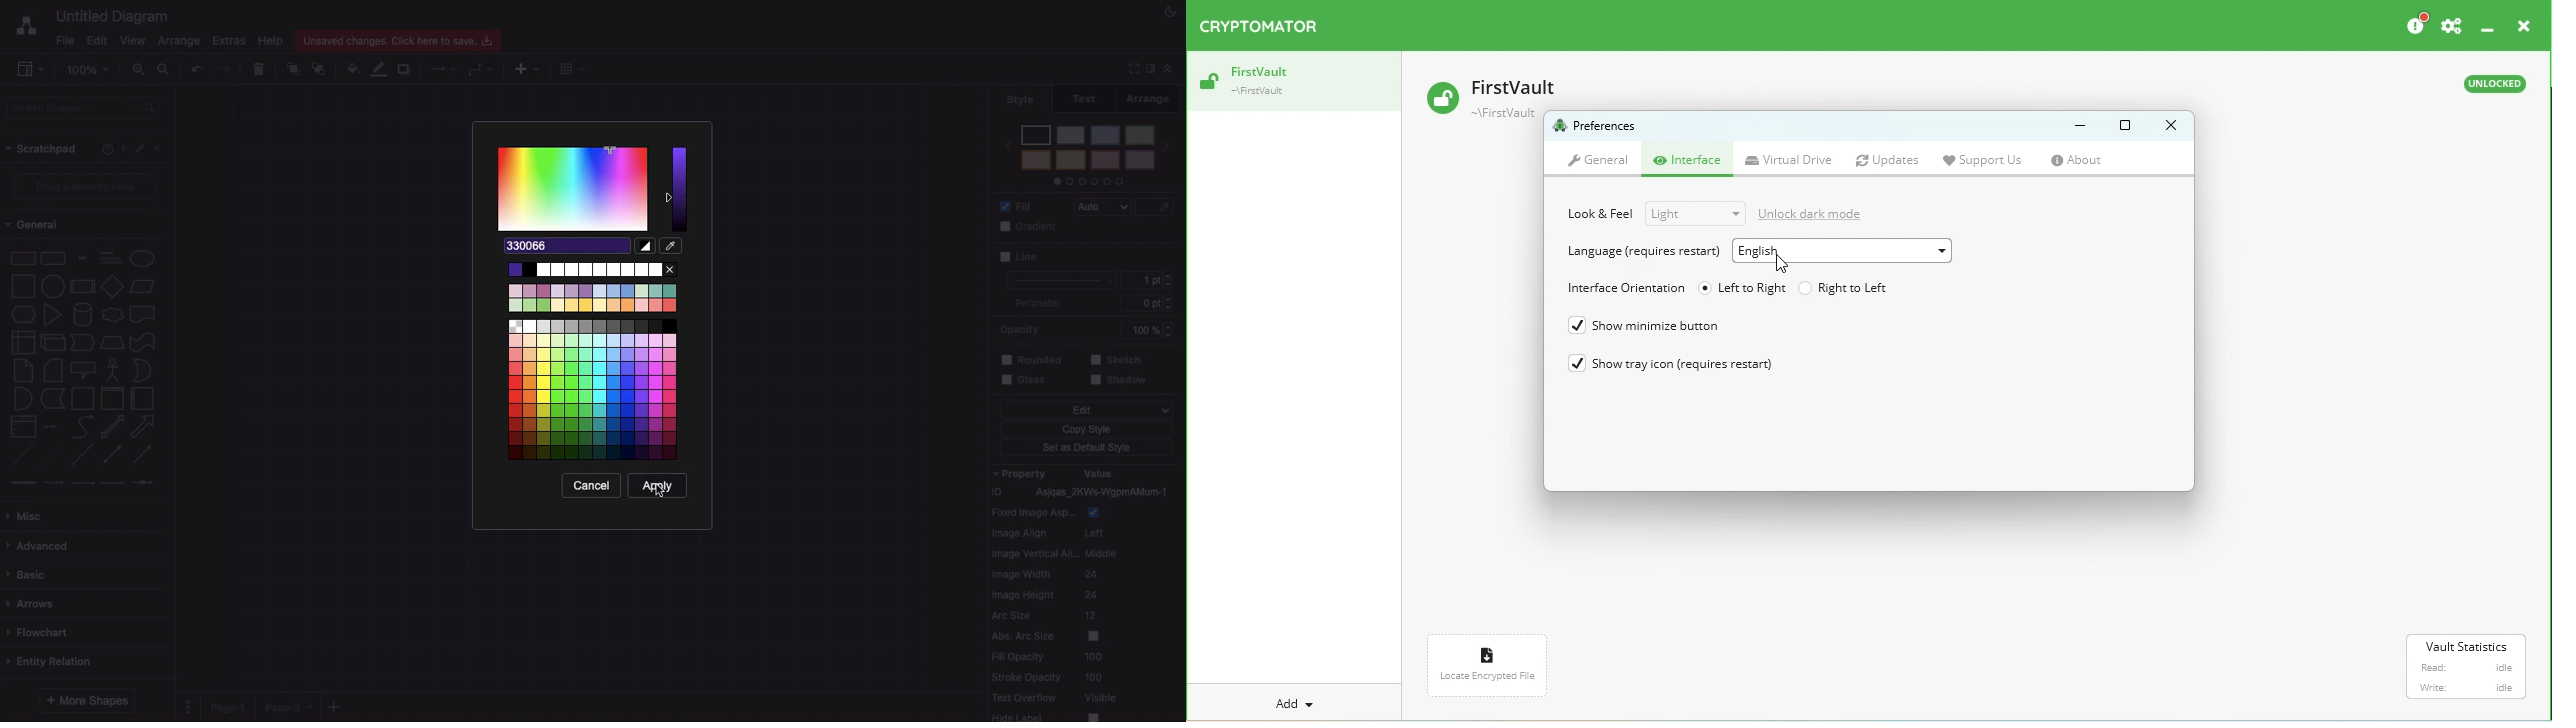 The height and width of the screenshot is (728, 2576). Describe the element at coordinates (141, 399) in the screenshot. I see `horizontal container` at that location.